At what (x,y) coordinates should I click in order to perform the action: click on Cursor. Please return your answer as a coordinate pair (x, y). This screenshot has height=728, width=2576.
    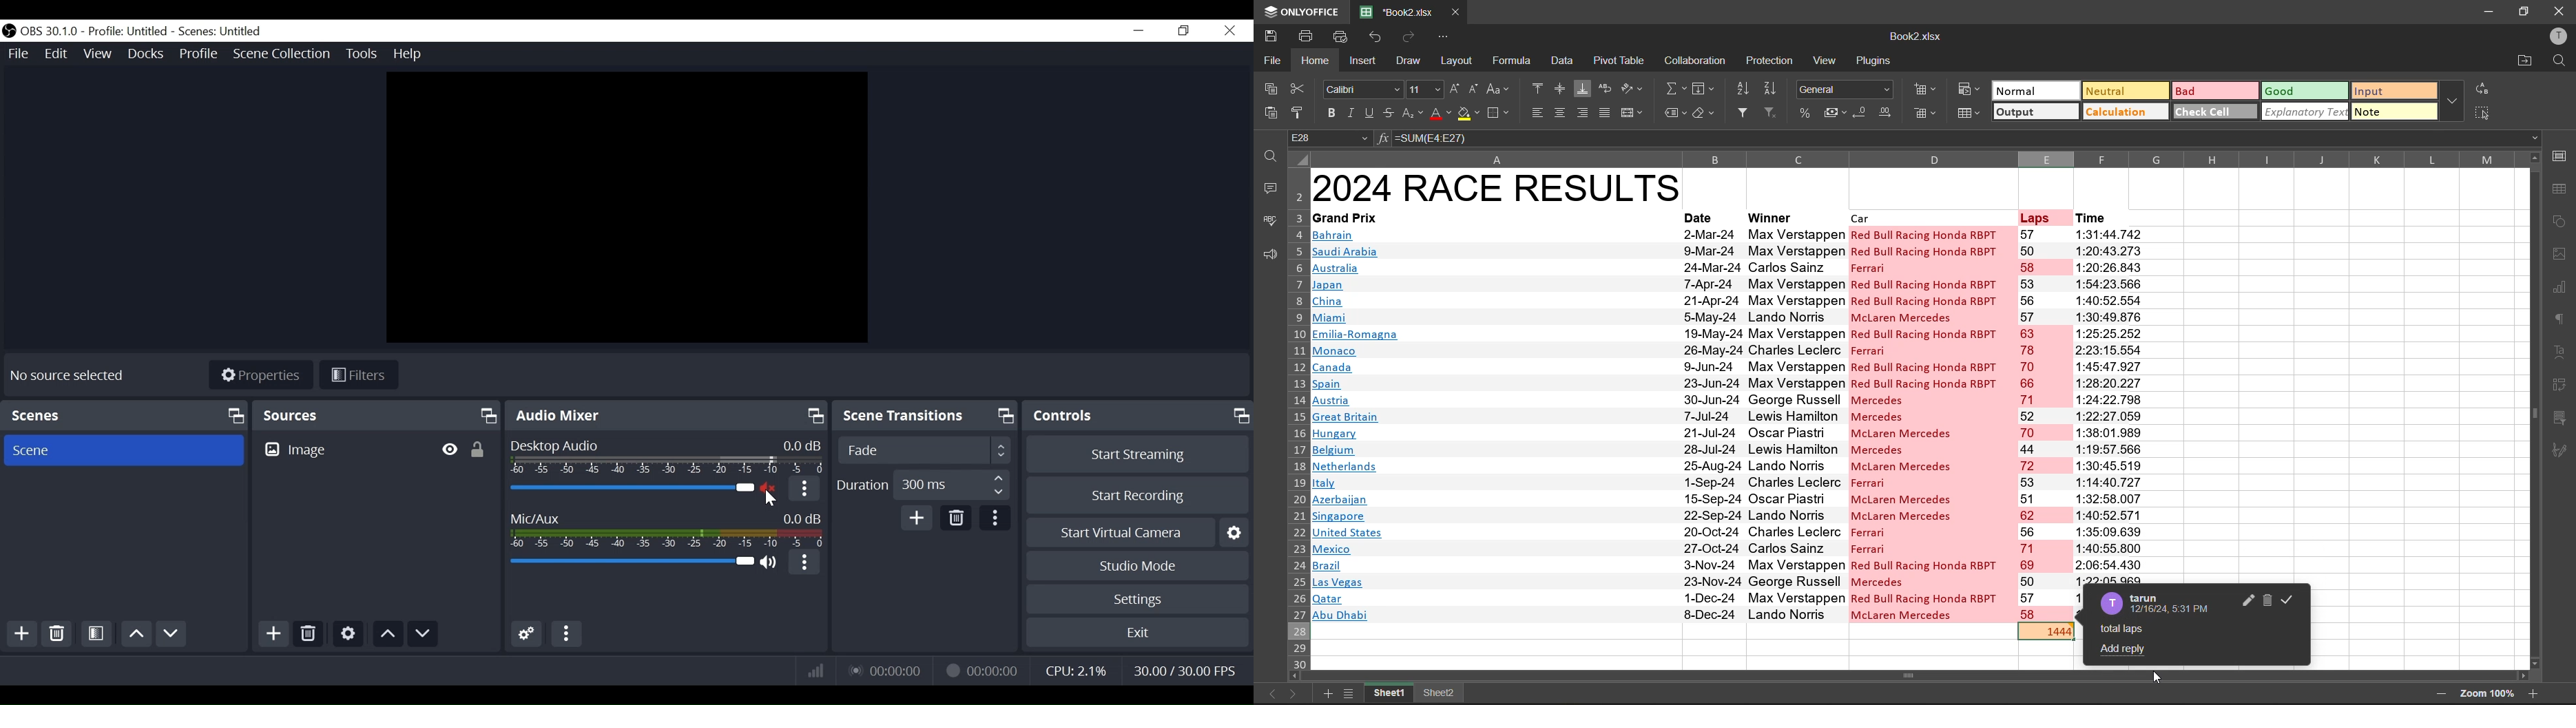
    Looking at the image, I should click on (777, 501).